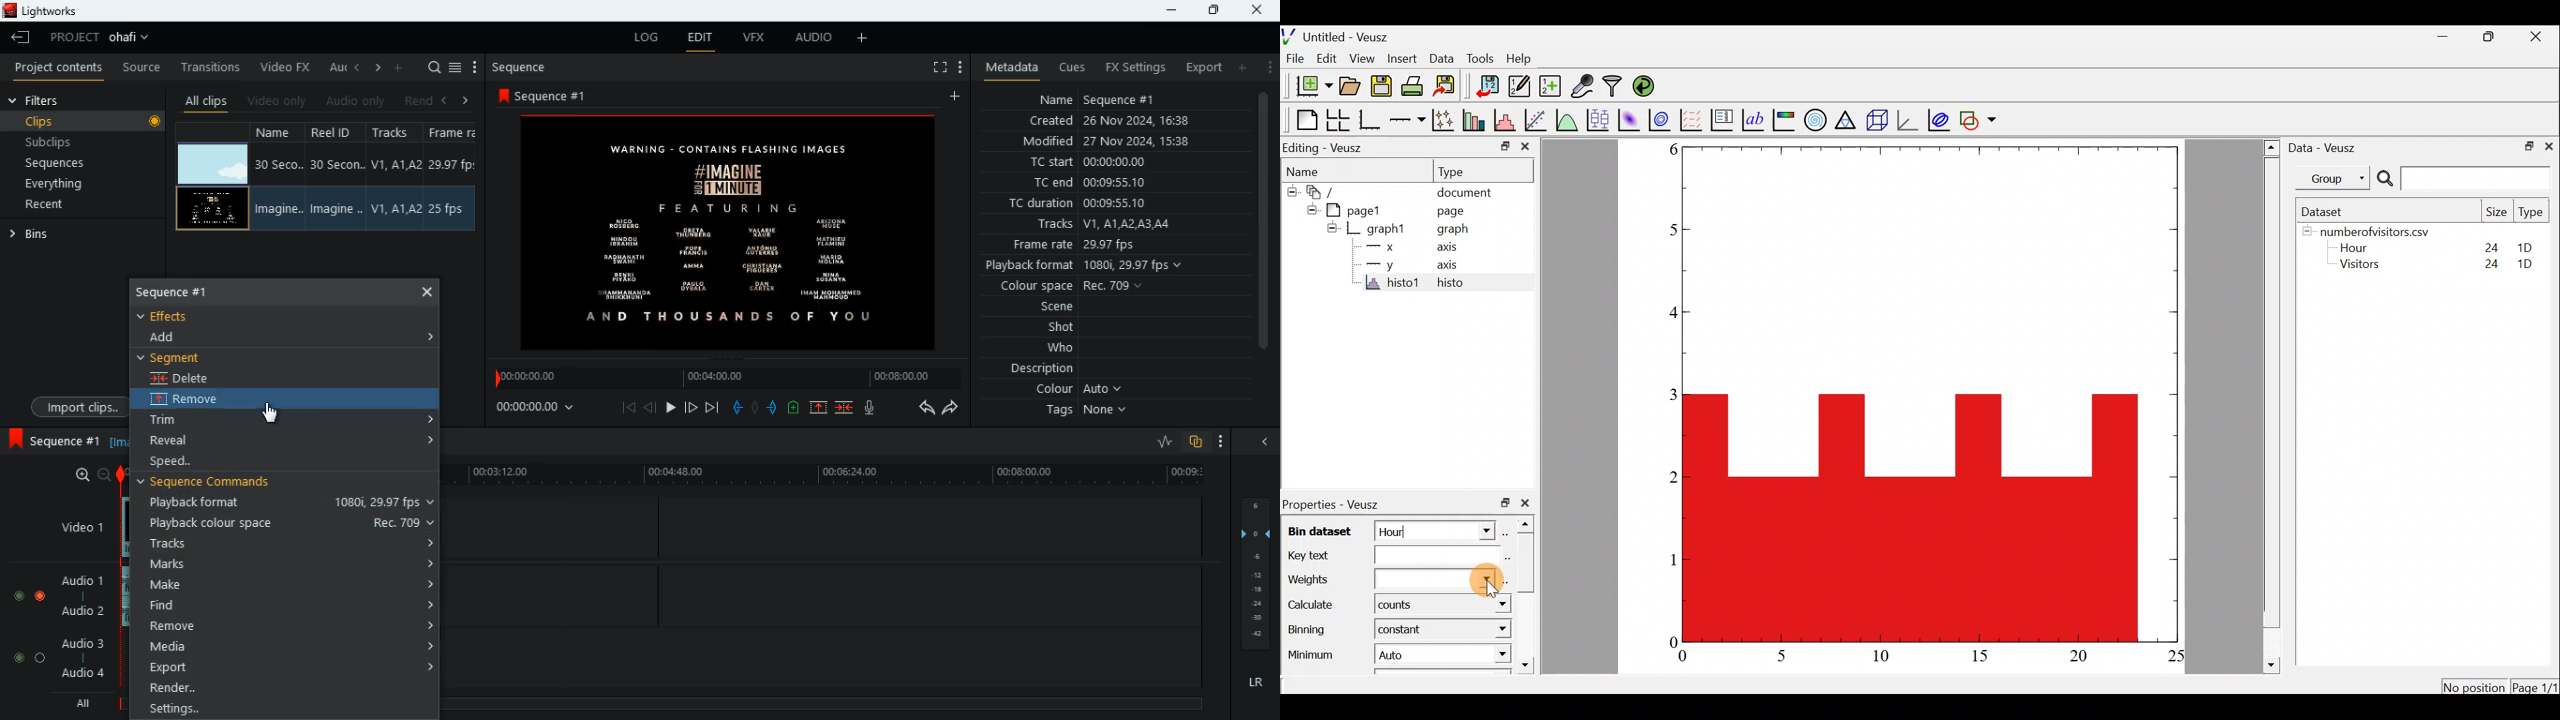 The image size is (2576, 728). I want to click on 6, so click(1669, 152).